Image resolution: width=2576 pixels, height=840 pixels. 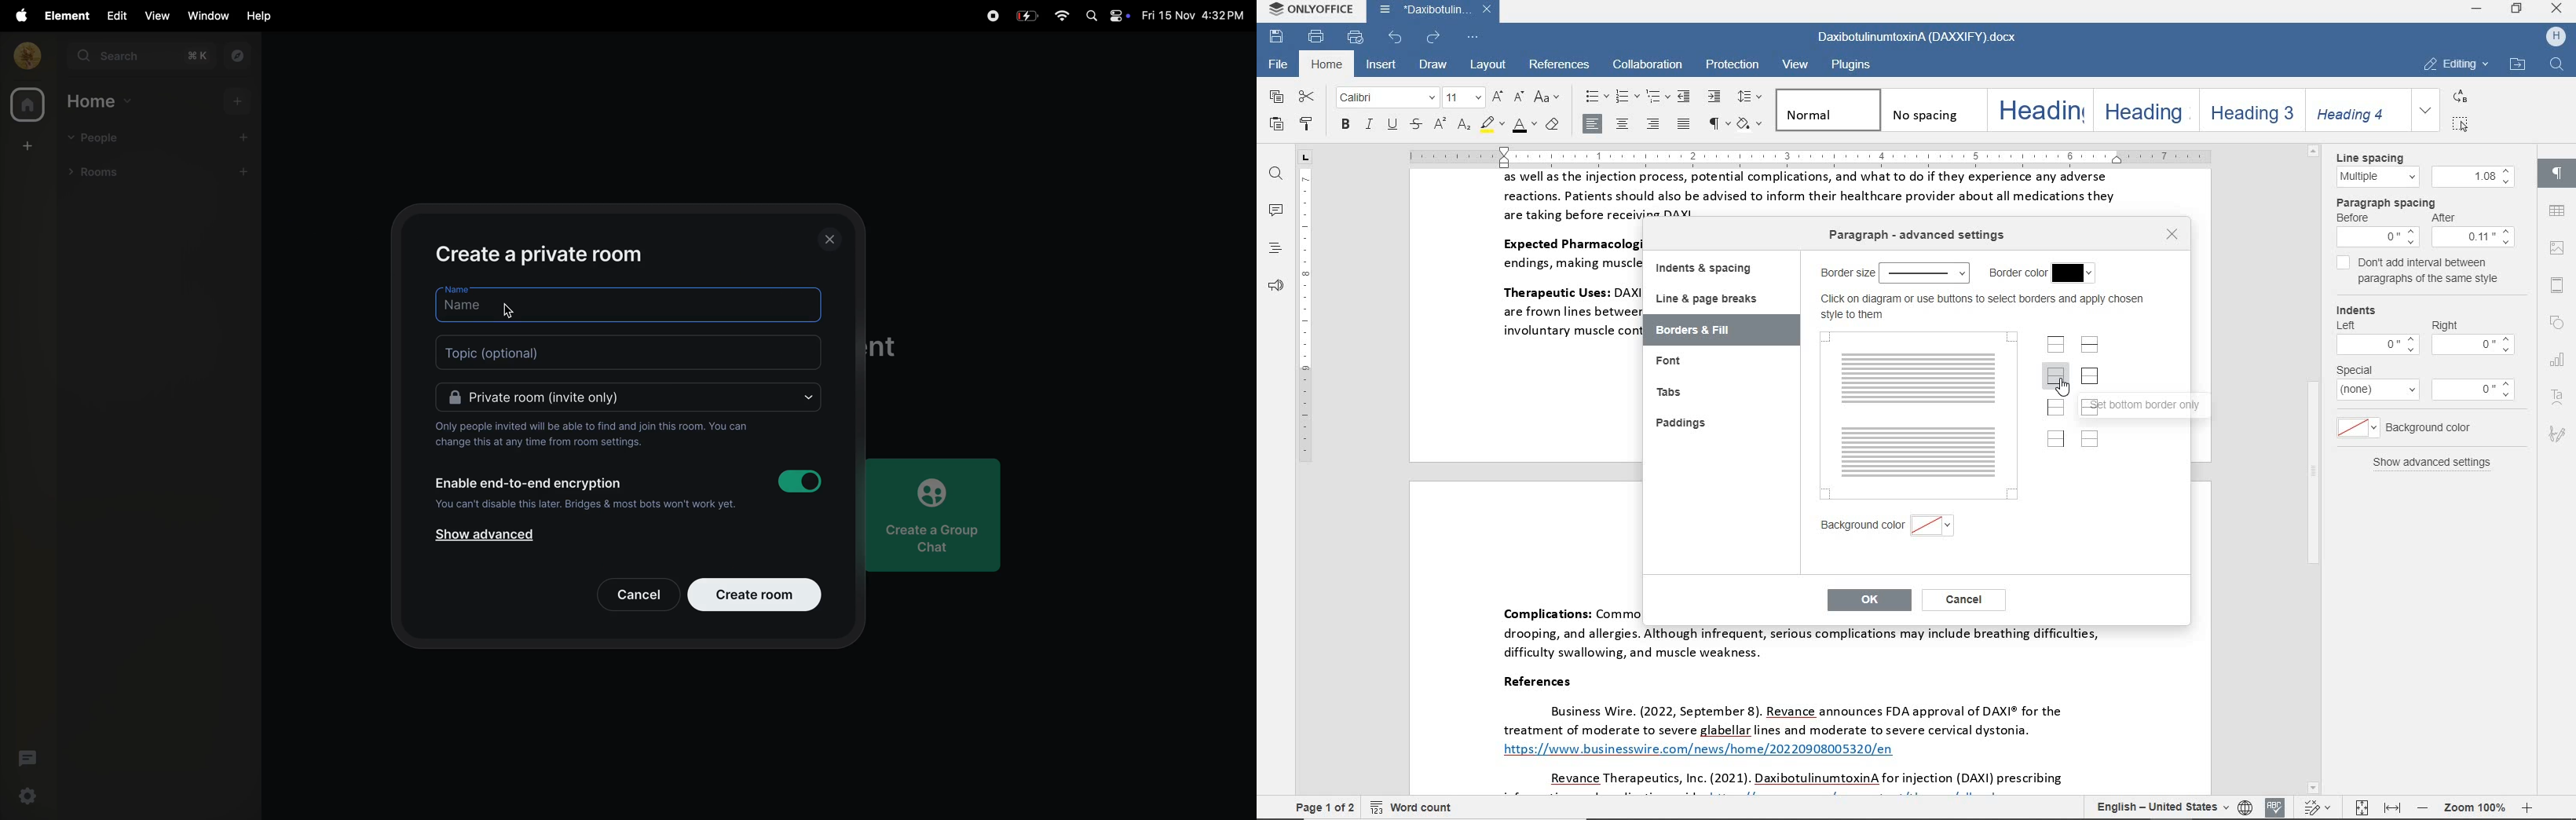 What do you see at coordinates (935, 511) in the screenshot?
I see `create a group chat` at bounding box center [935, 511].